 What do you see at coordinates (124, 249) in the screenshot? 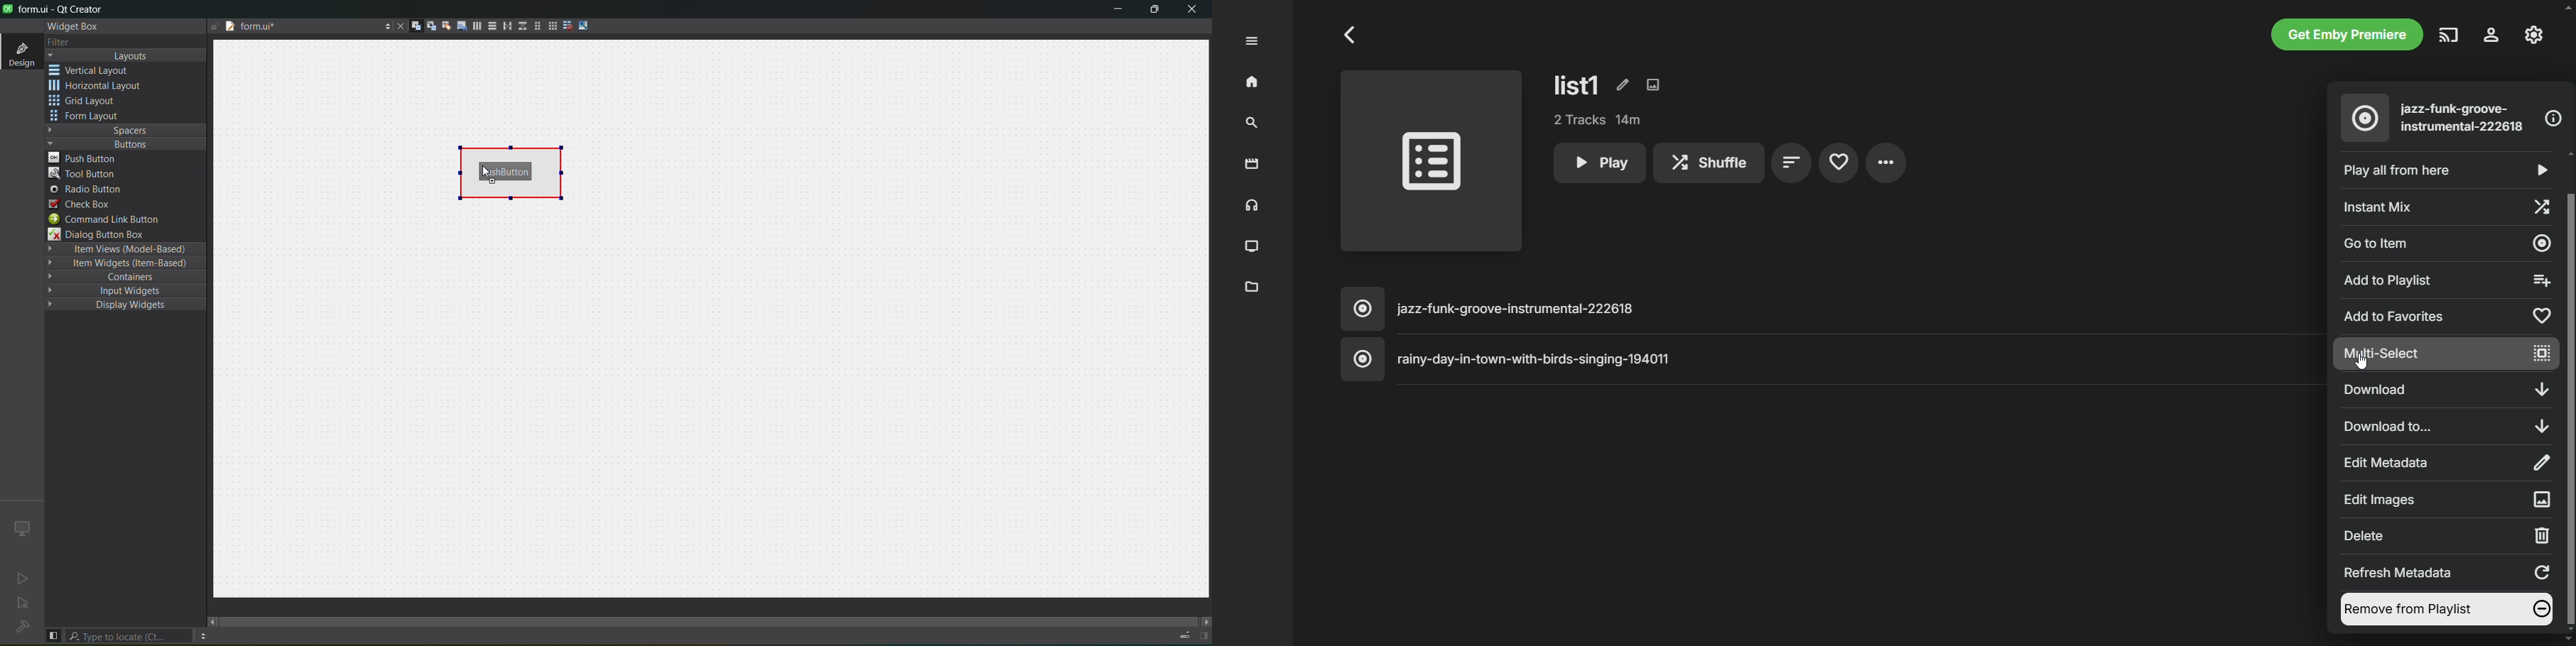
I see `item views` at bounding box center [124, 249].